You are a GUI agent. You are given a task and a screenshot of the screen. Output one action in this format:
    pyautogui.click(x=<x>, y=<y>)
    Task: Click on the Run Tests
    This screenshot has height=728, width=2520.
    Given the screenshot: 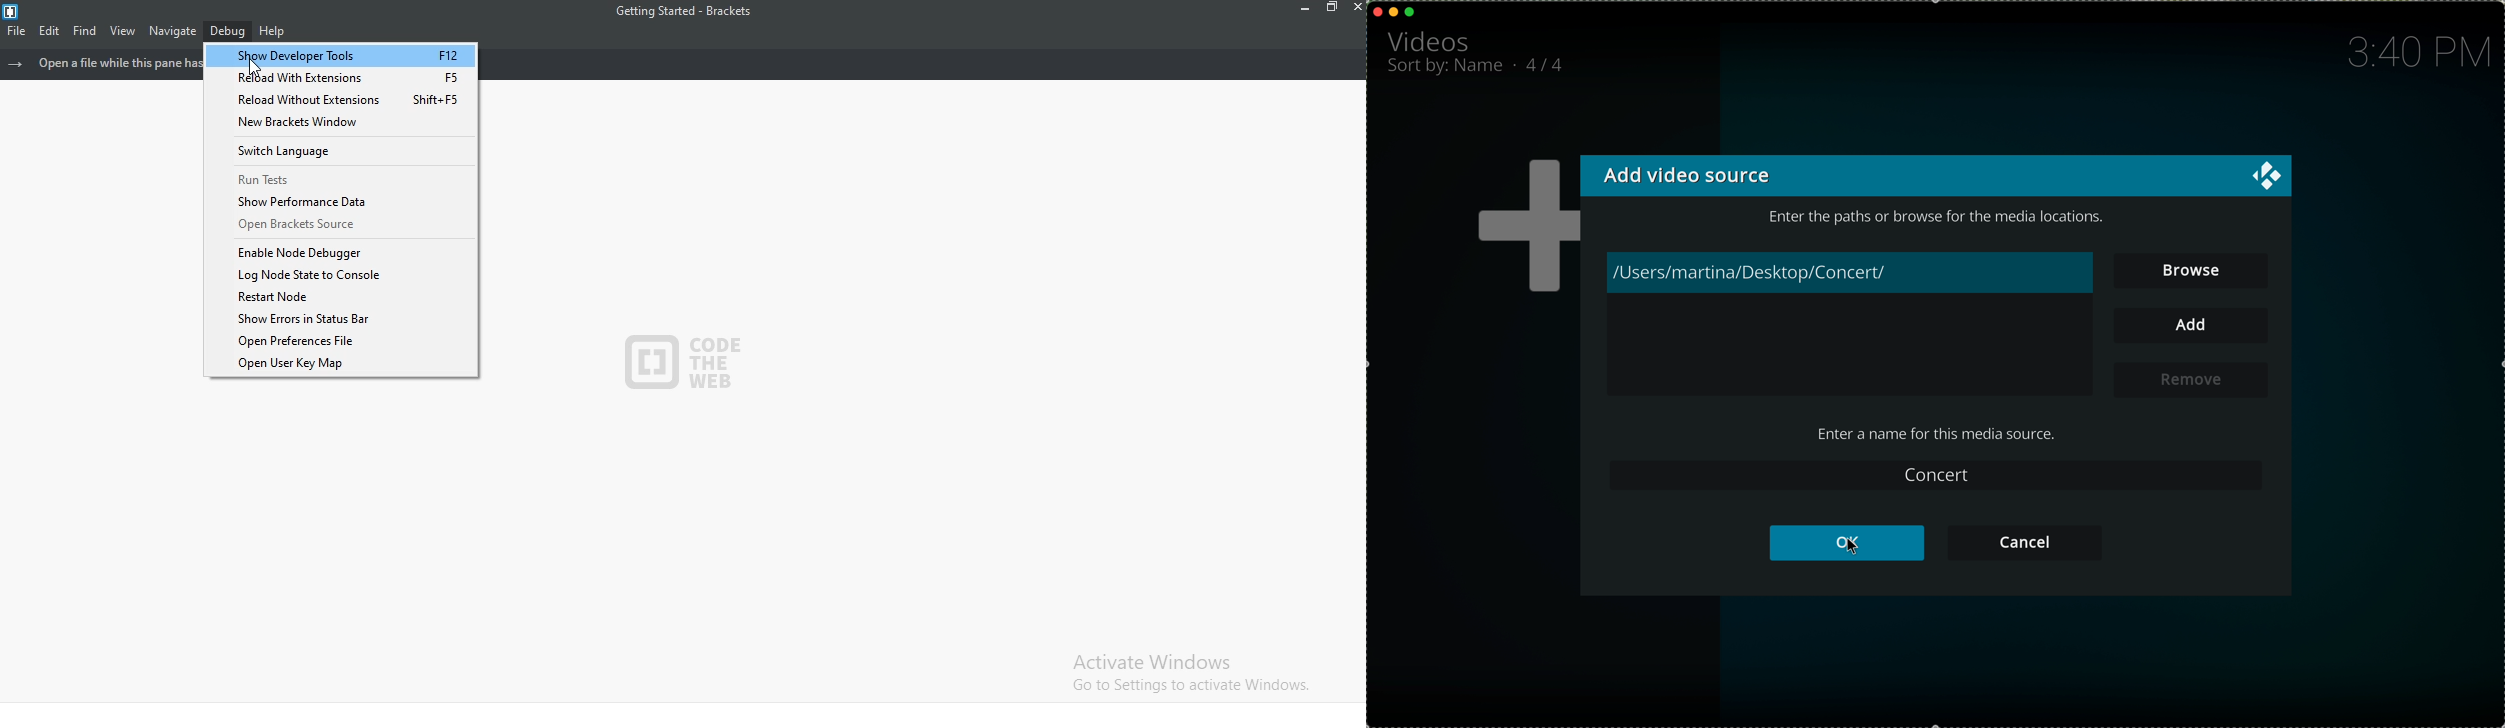 What is the action you would take?
    pyautogui.click(x=340, y=180)
    